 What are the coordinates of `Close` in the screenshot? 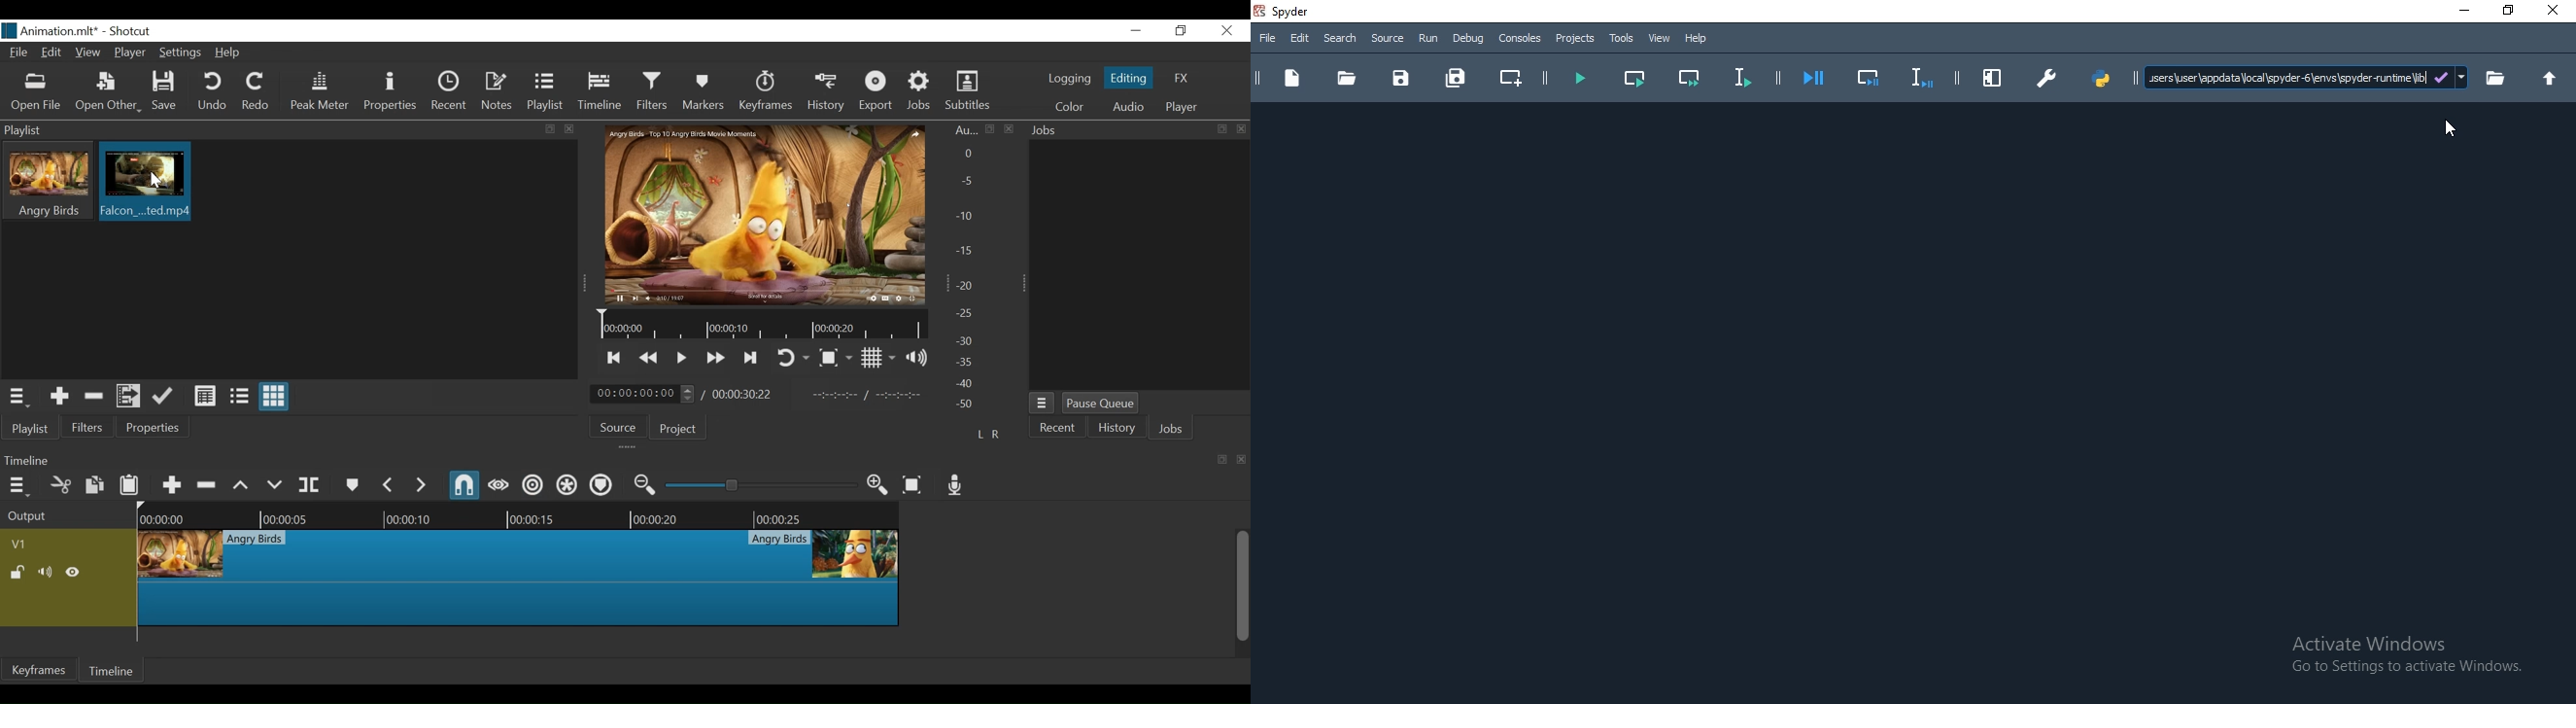 It's located at (1228, 31).